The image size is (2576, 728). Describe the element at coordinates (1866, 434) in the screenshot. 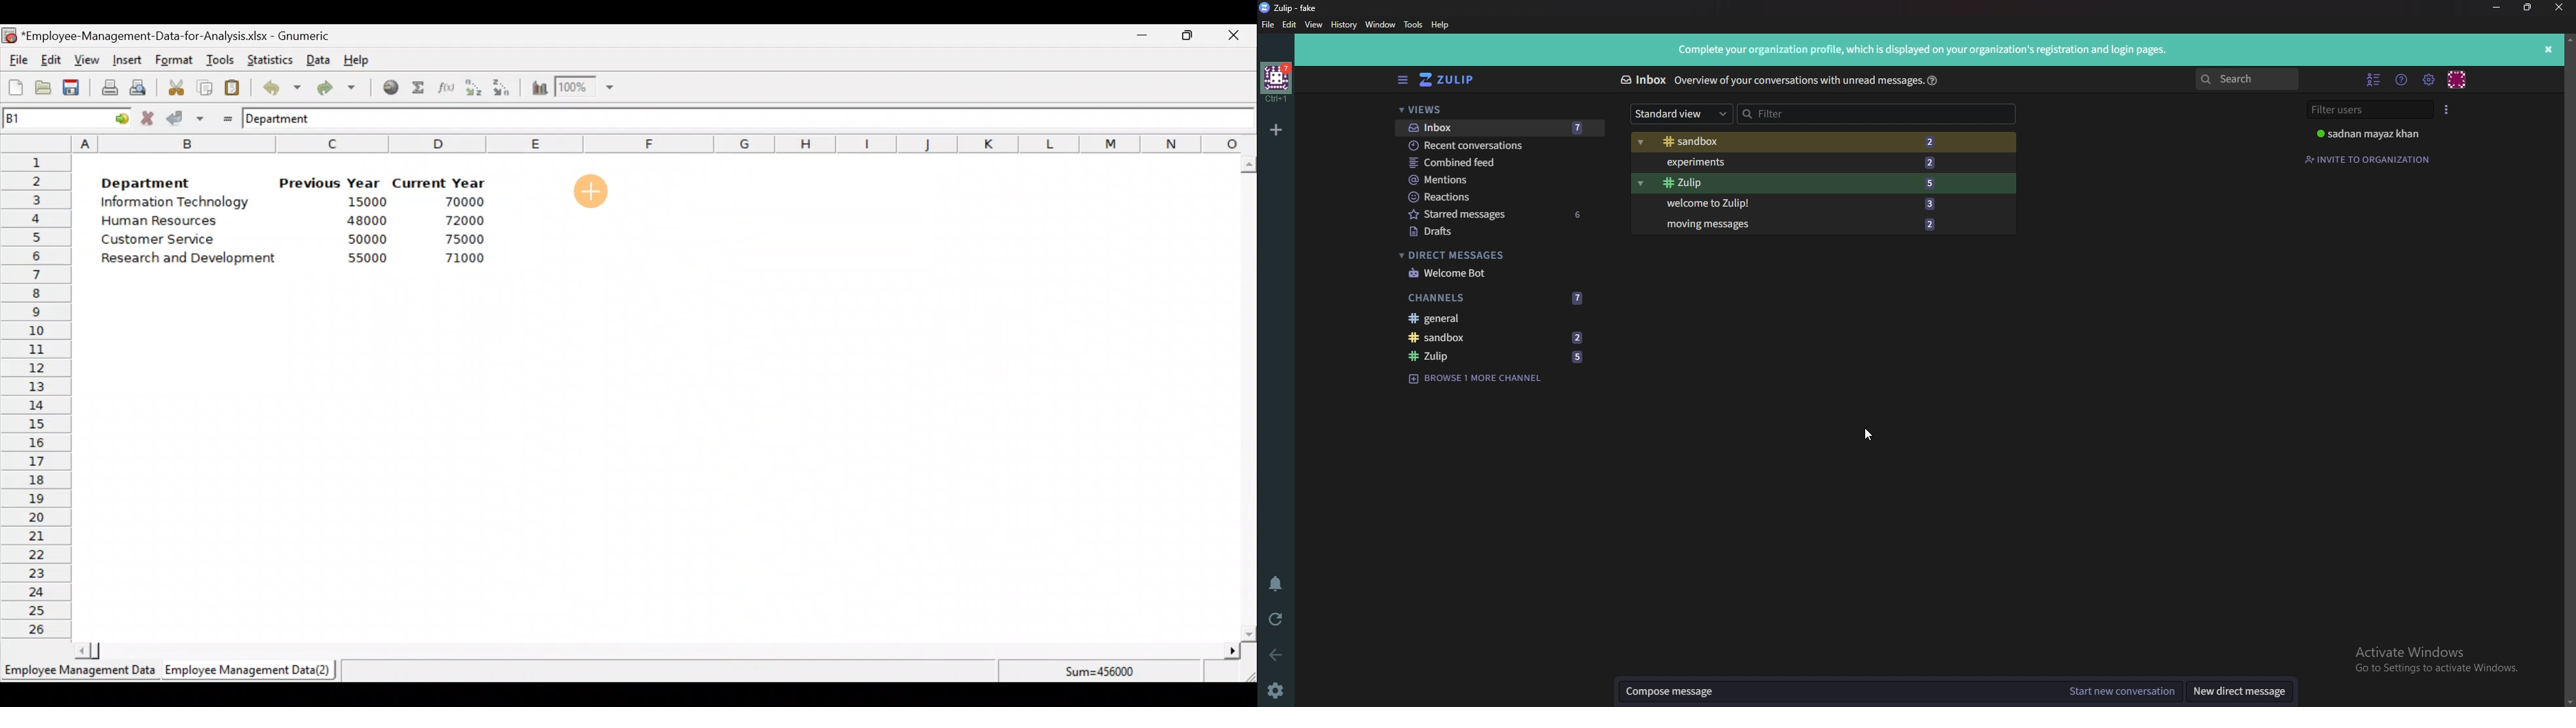

I see `cursor` at that location.